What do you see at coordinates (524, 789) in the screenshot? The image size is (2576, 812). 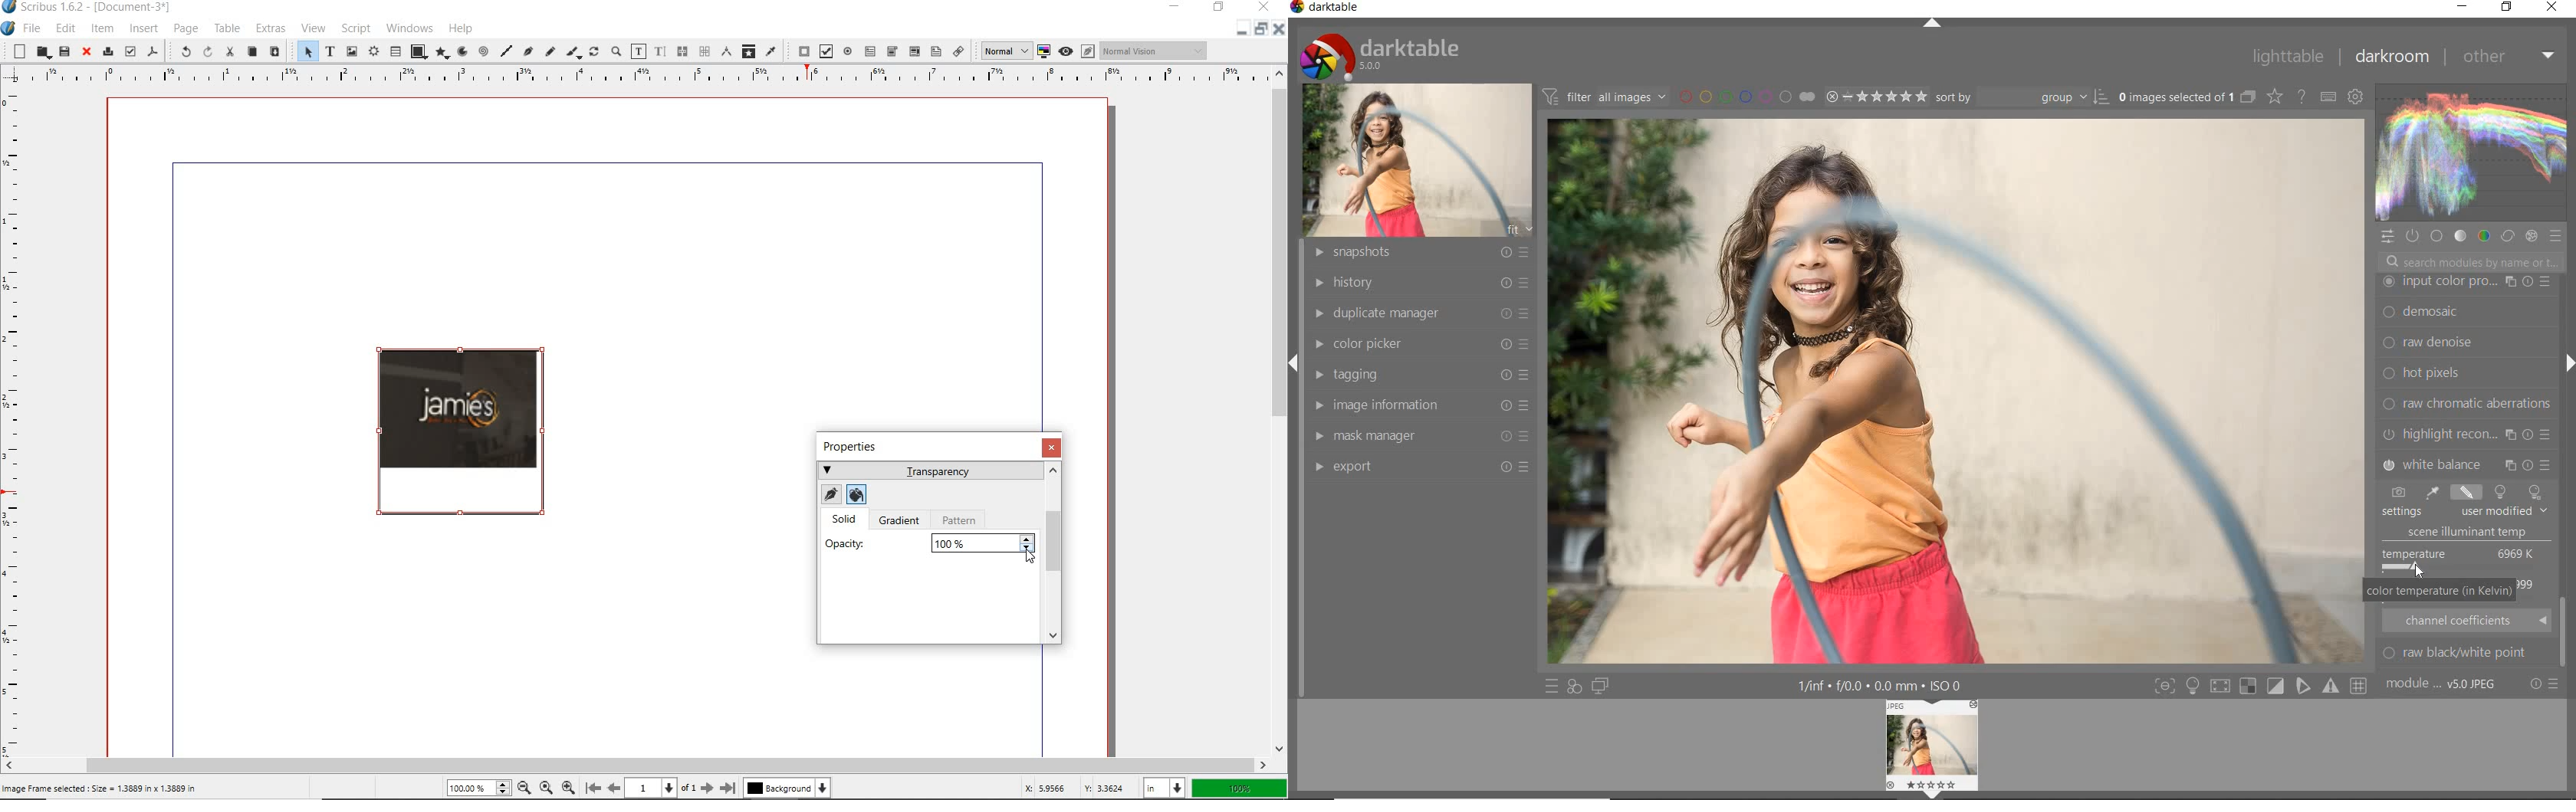 I see `zoom out` at bounding box center [524, 789].